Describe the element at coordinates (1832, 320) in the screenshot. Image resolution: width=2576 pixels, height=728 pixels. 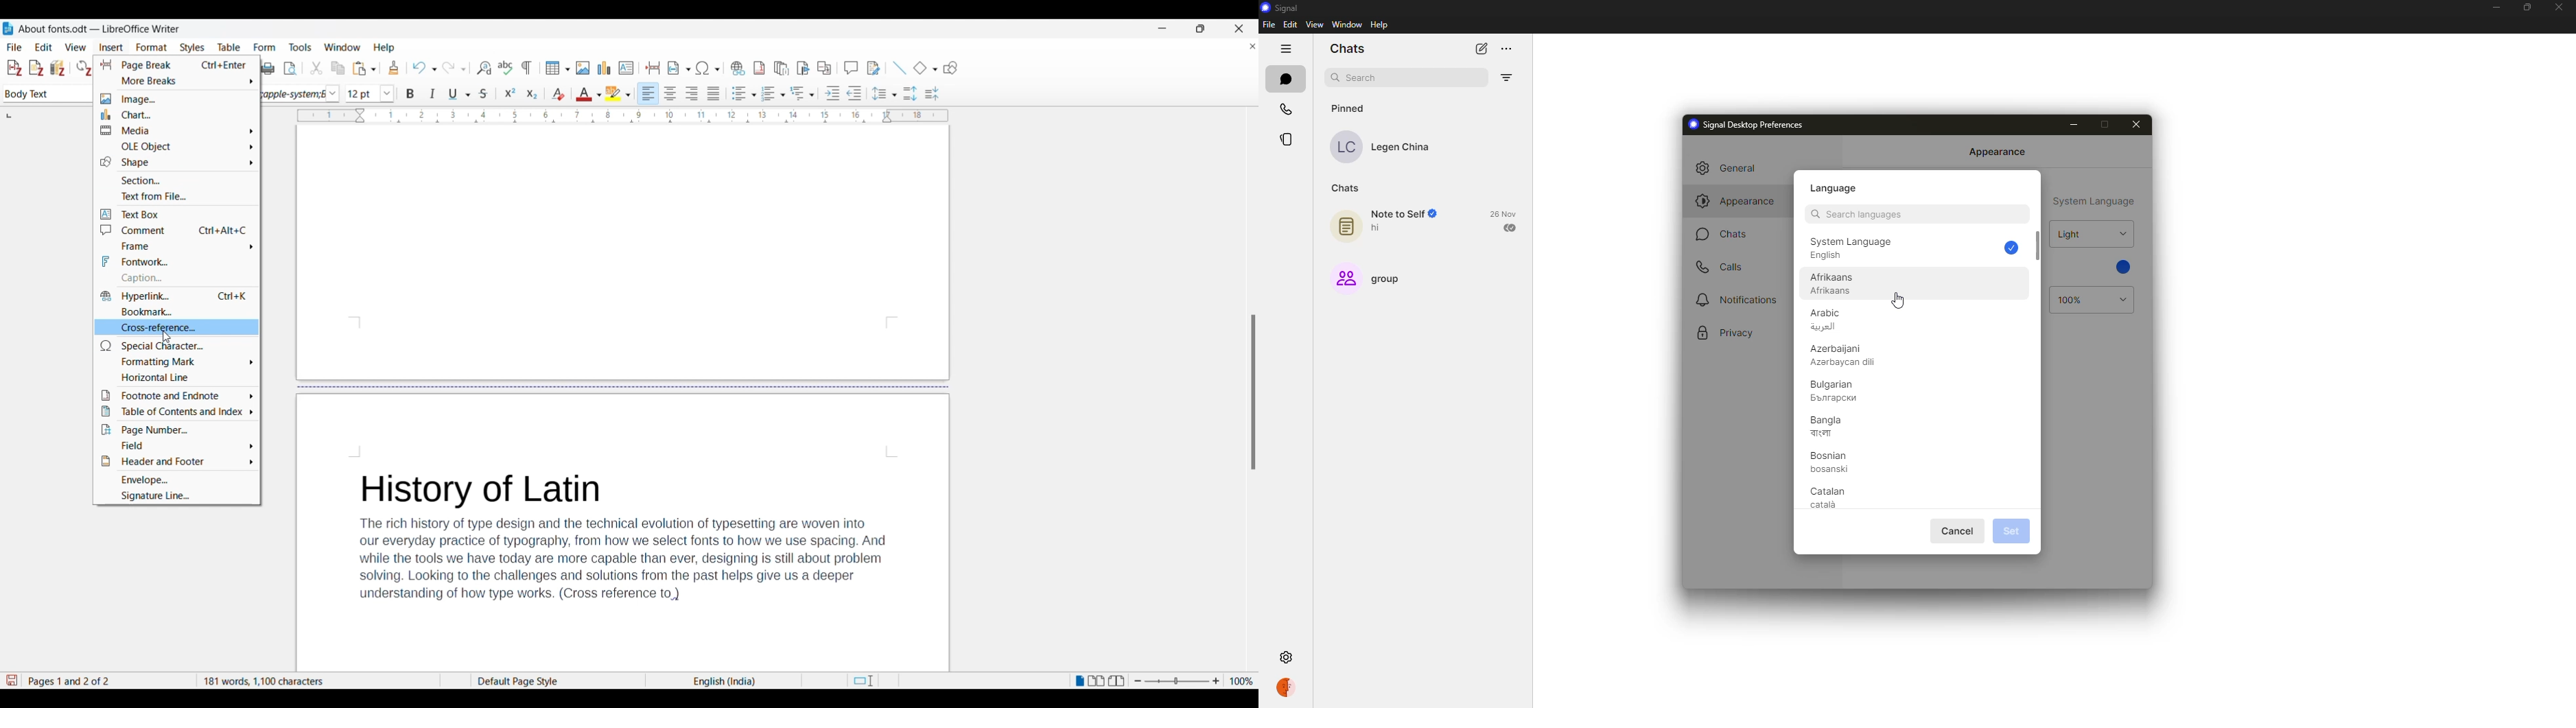
I see `arabic` at that location.